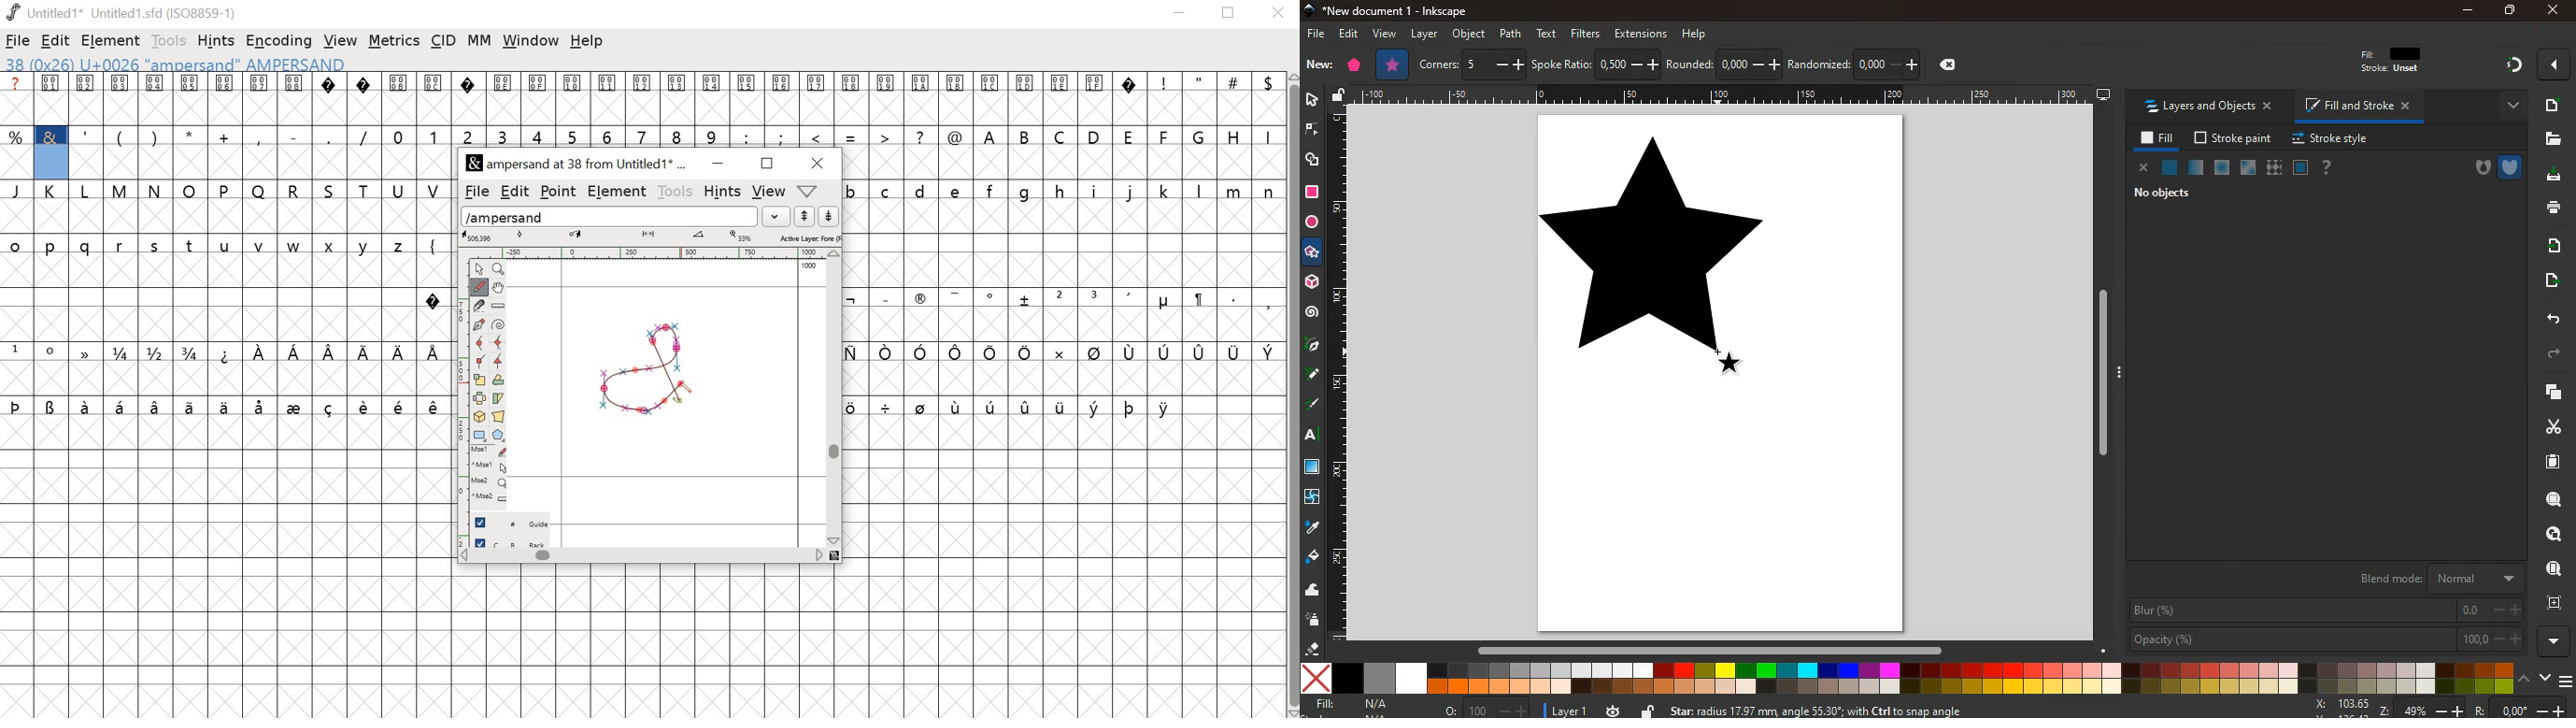  I want to click on edge, so click(1312, 130).